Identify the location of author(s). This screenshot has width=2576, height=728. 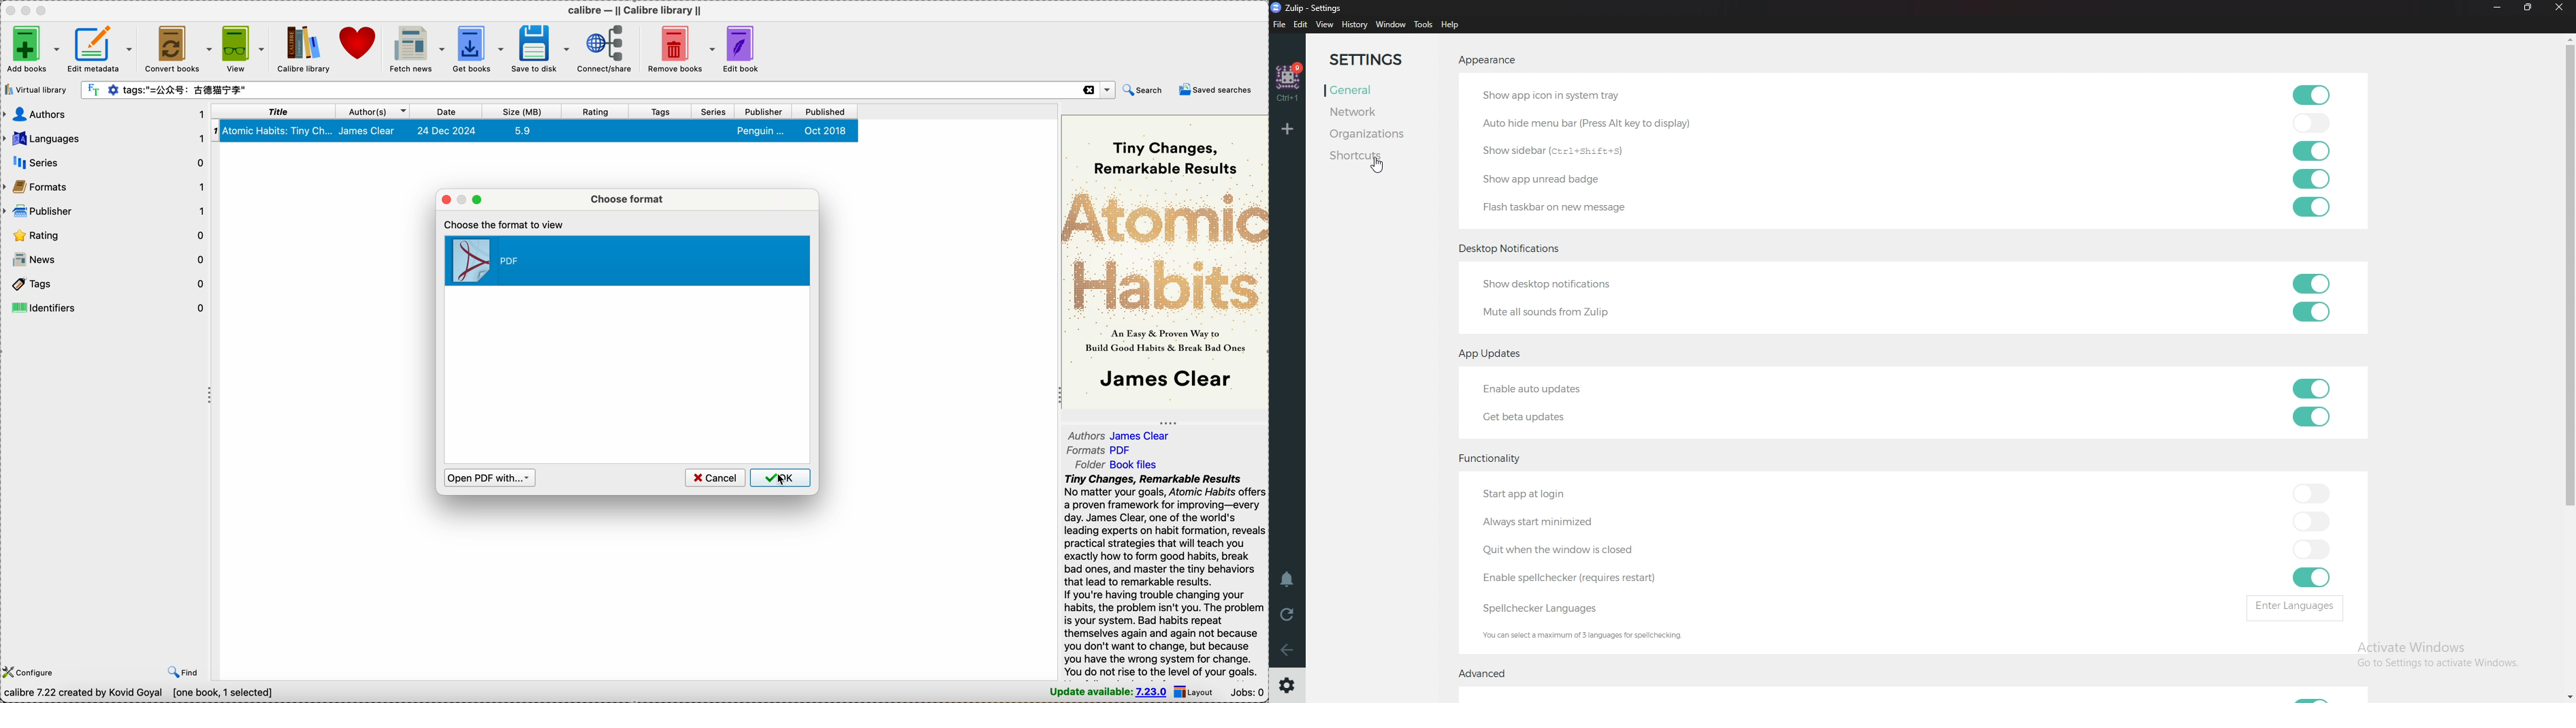
(376, 113).